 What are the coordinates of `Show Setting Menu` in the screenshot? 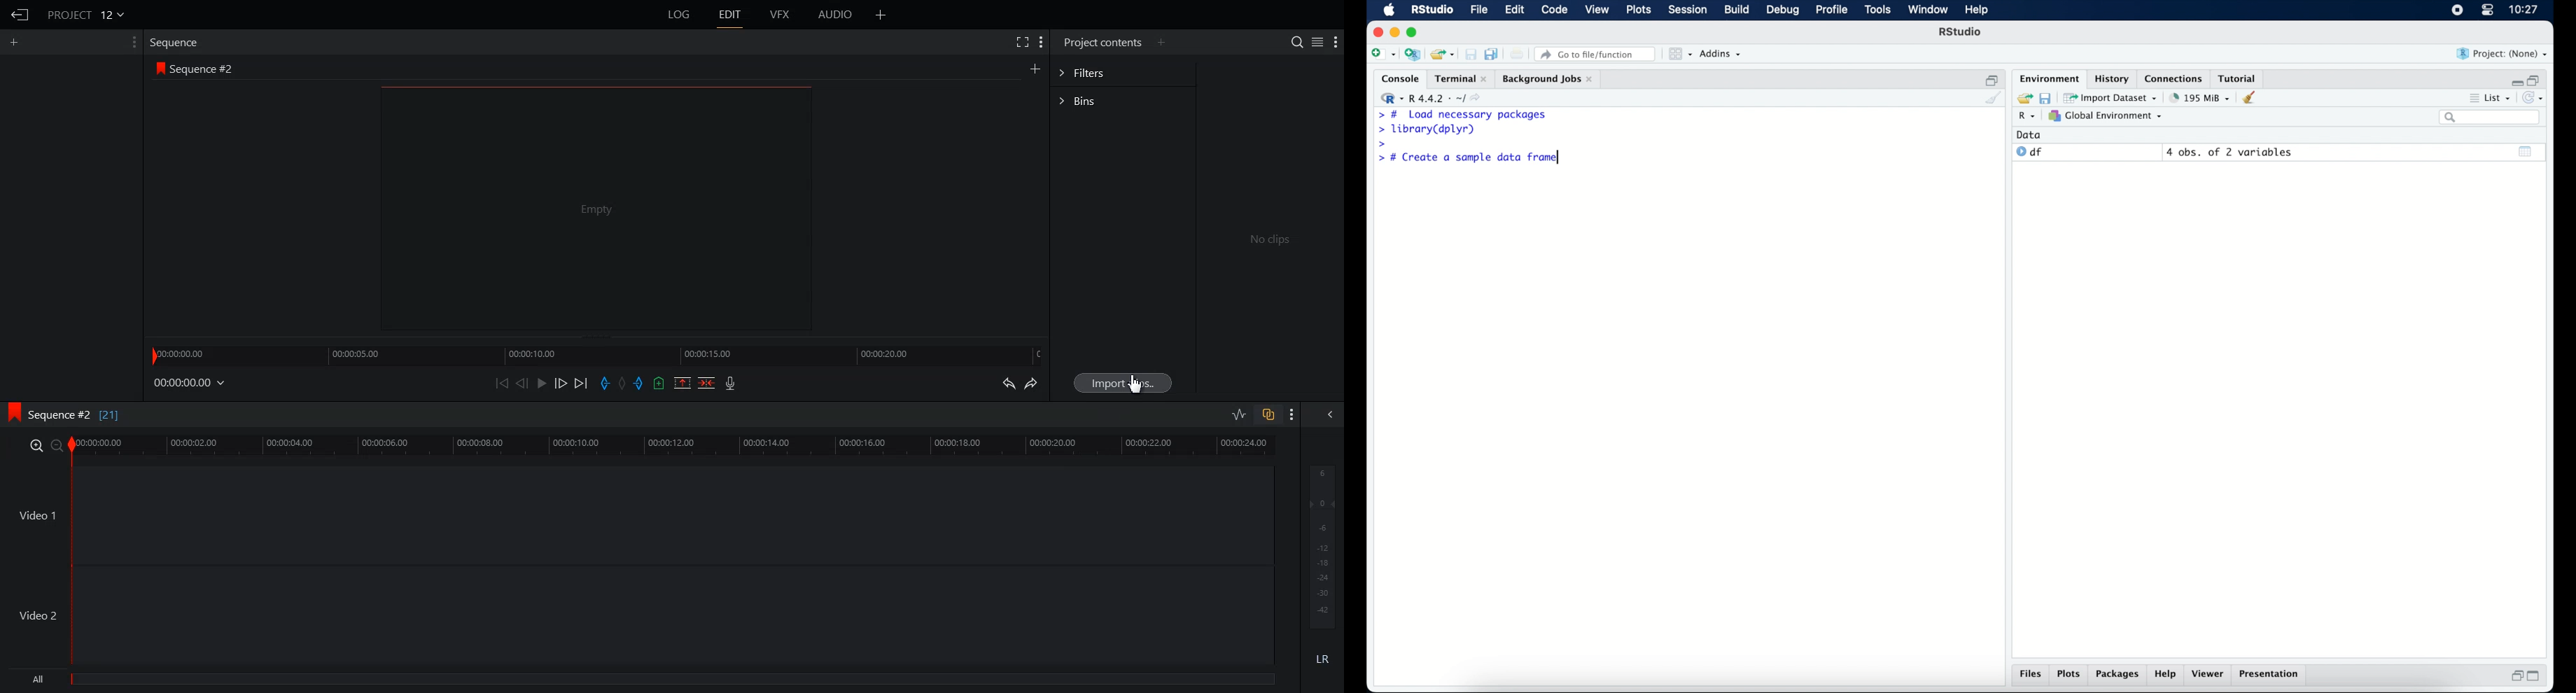 It's located at (1292, 415).